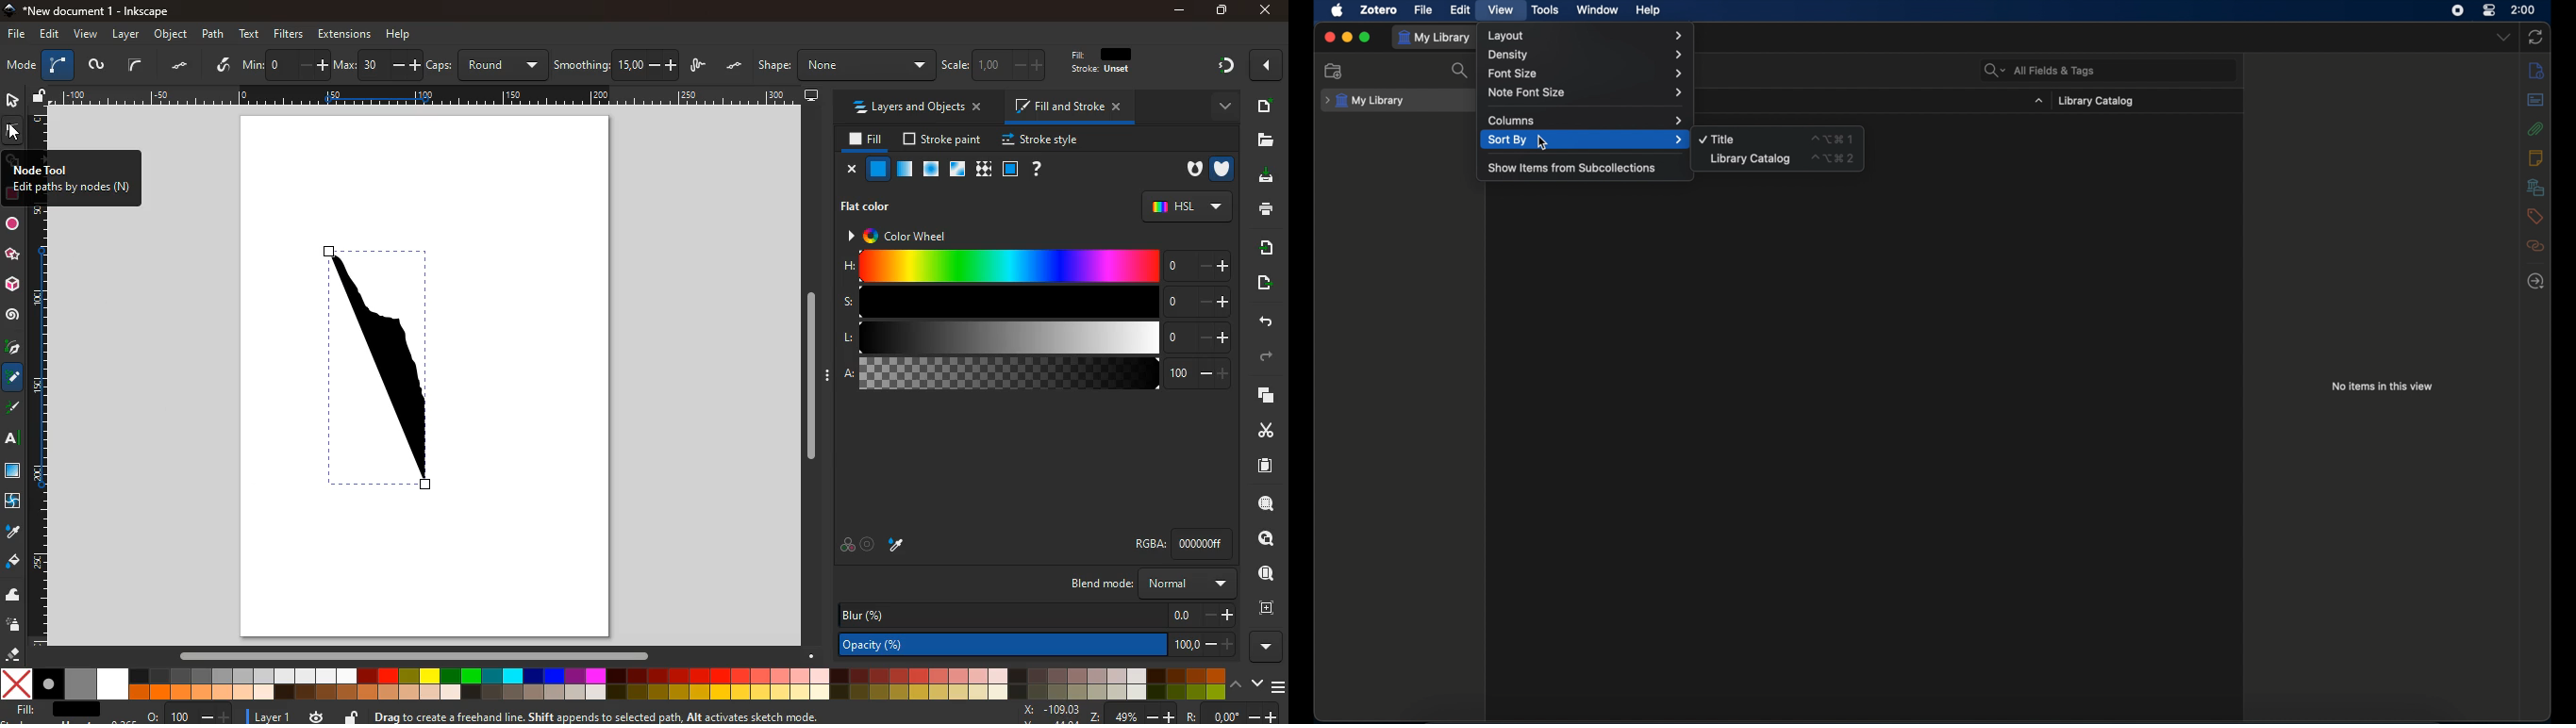 The height and width of the screenshot is (728, 2576). I want to click on download, so click(1263, 178).